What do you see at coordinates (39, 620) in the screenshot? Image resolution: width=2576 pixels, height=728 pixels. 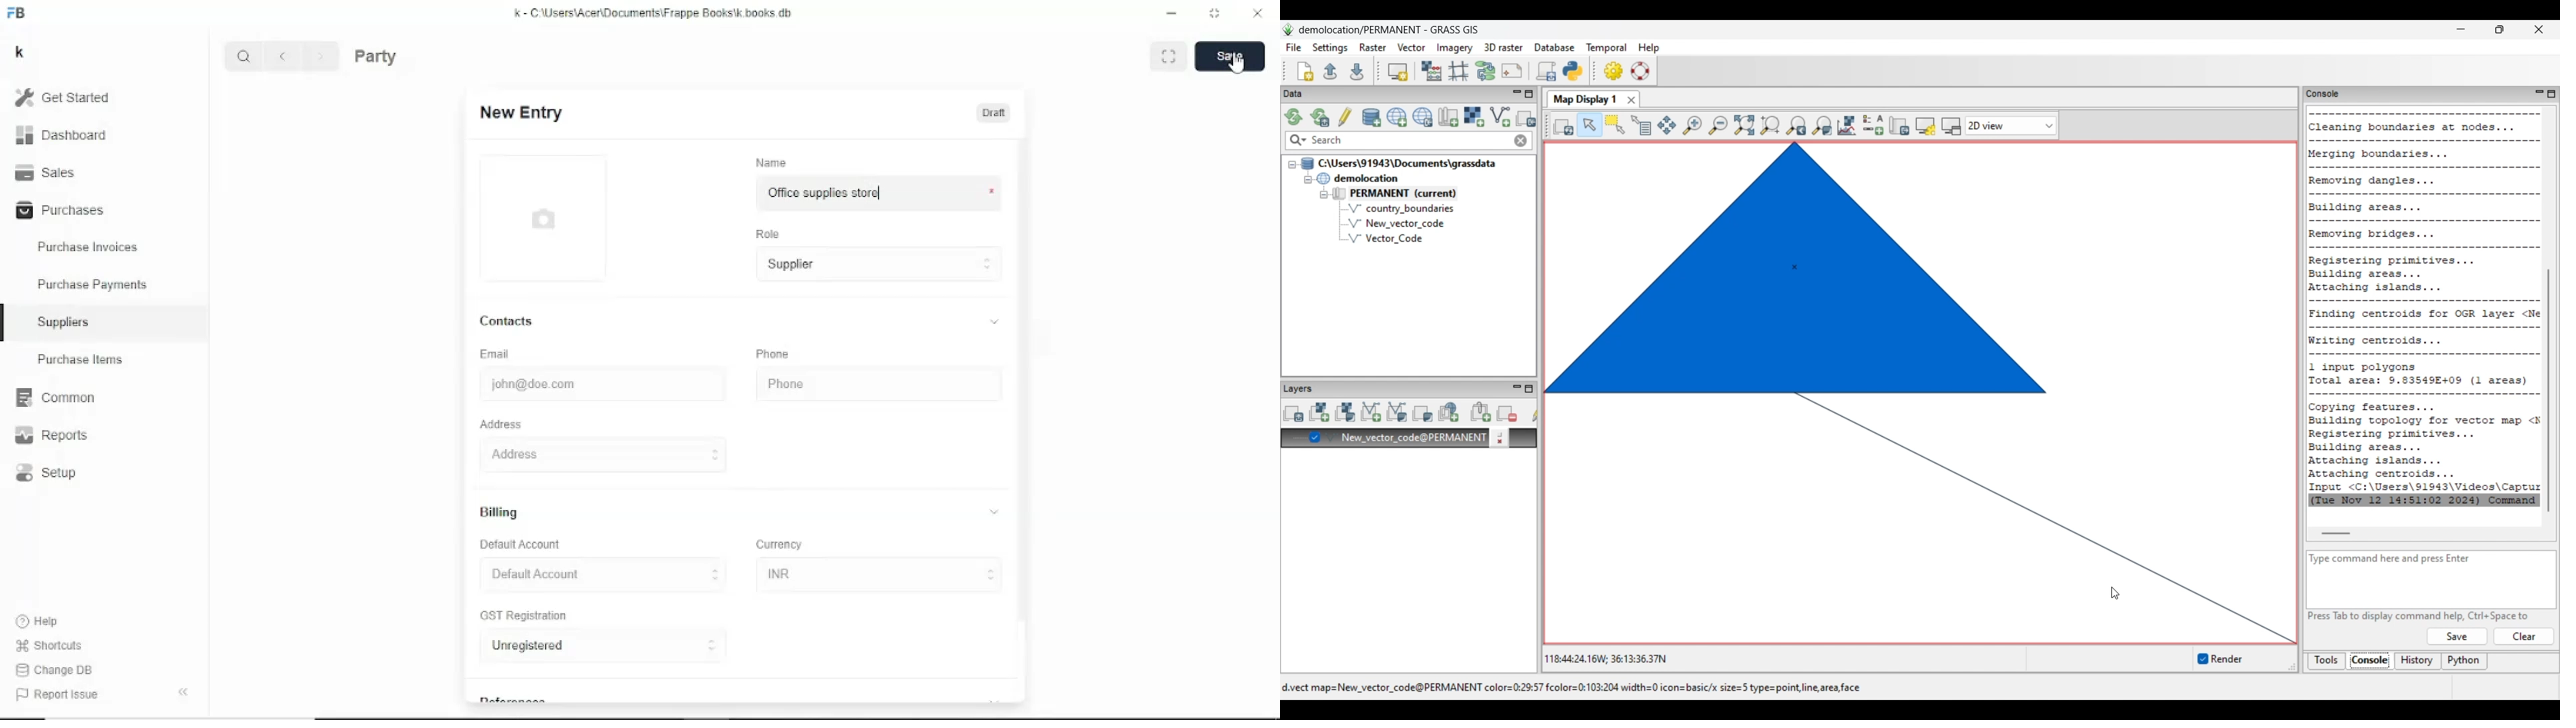 I see `Help` at bounding box center [39, 620].